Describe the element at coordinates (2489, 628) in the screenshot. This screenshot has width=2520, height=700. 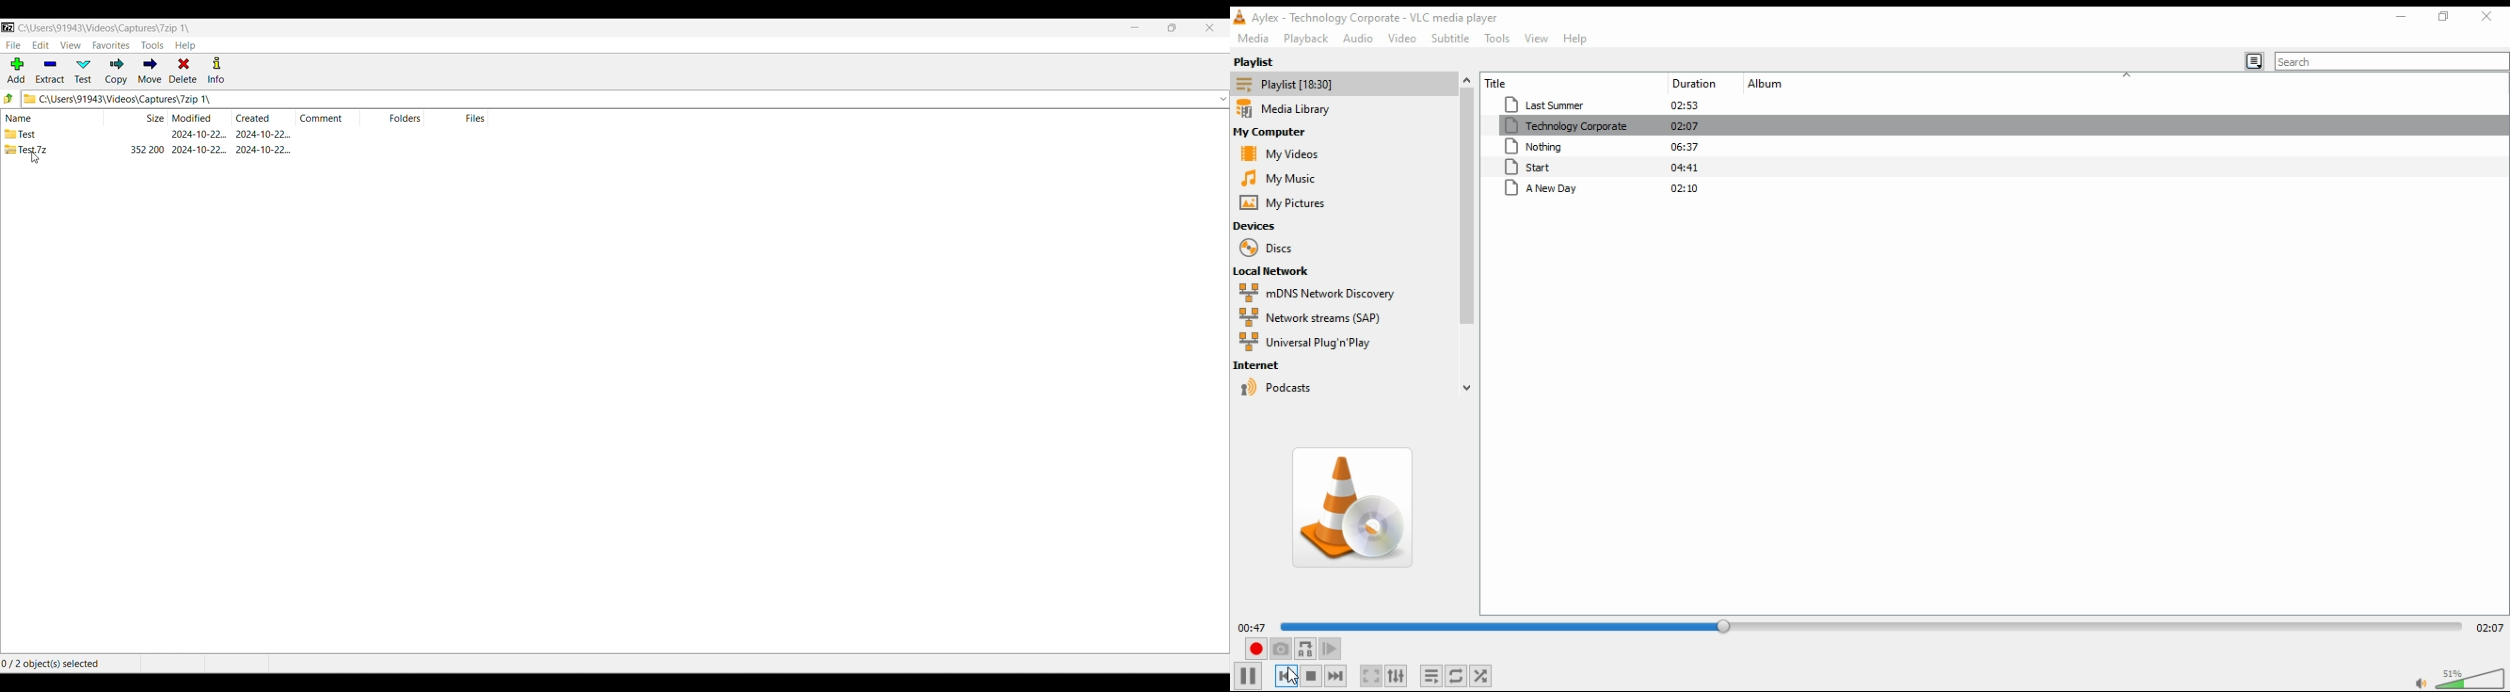
I see `02:07` at that location.